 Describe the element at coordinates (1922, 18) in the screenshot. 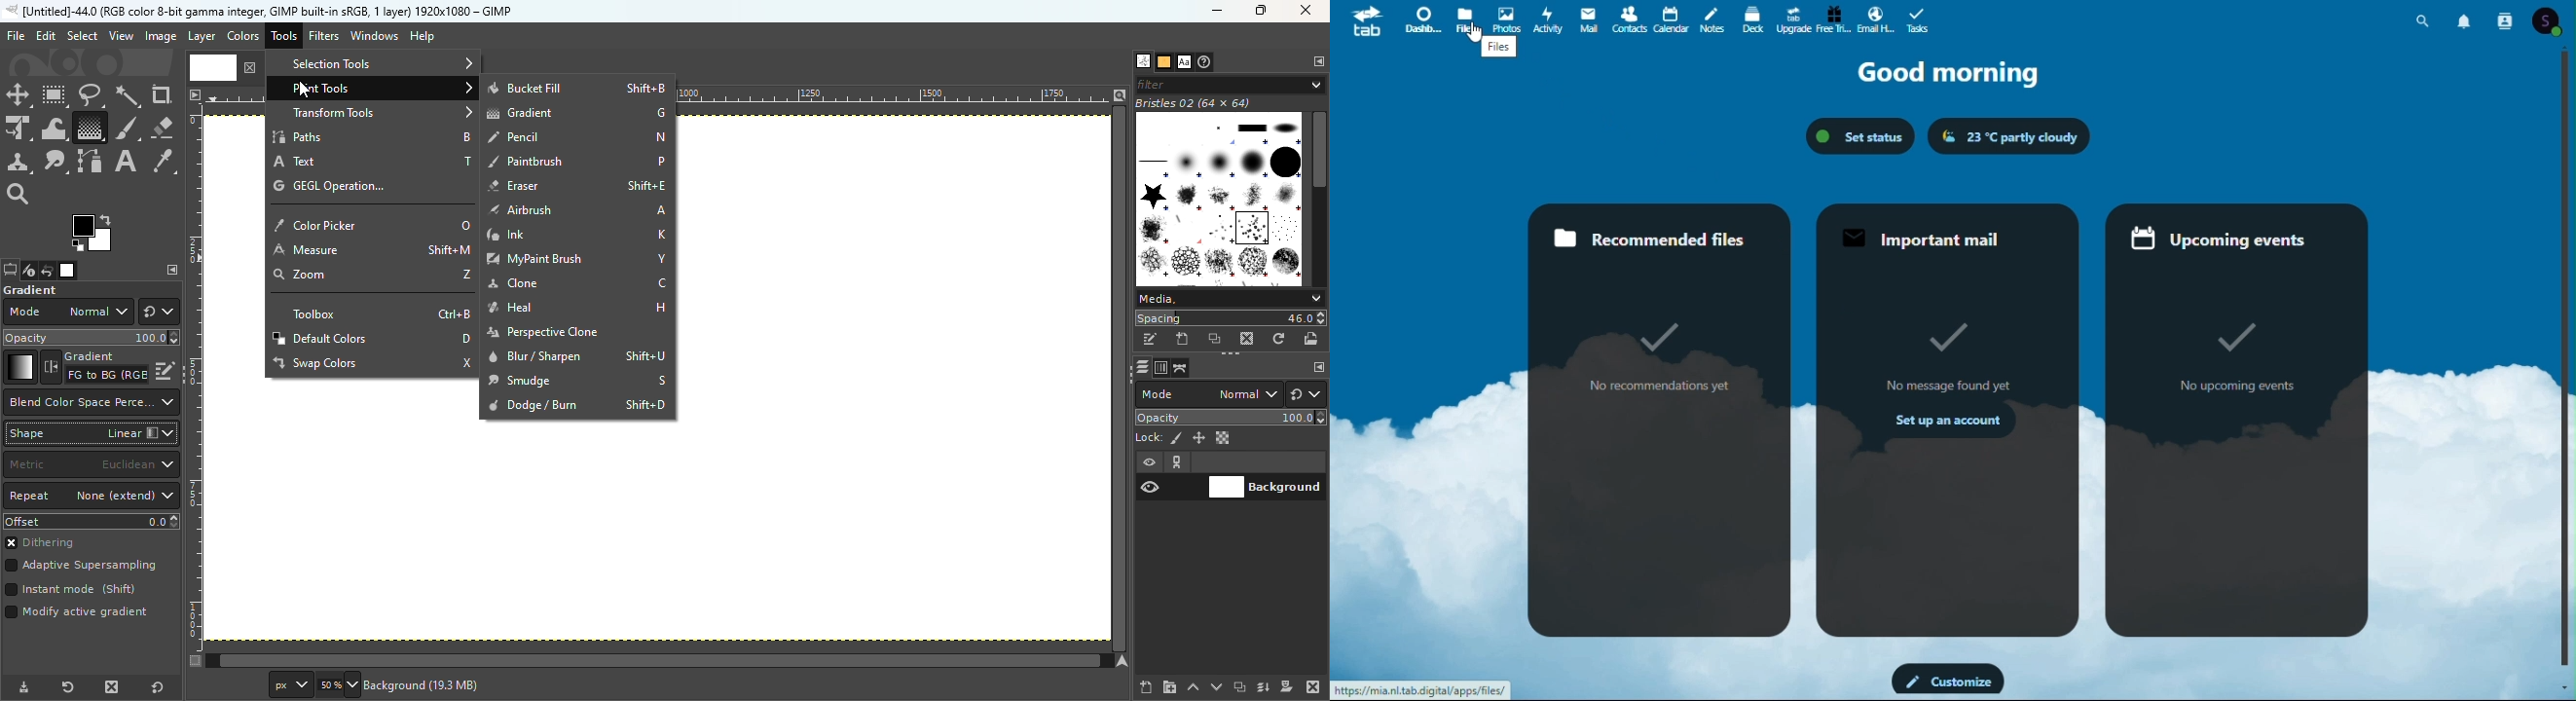

I see `Task ` at that location.